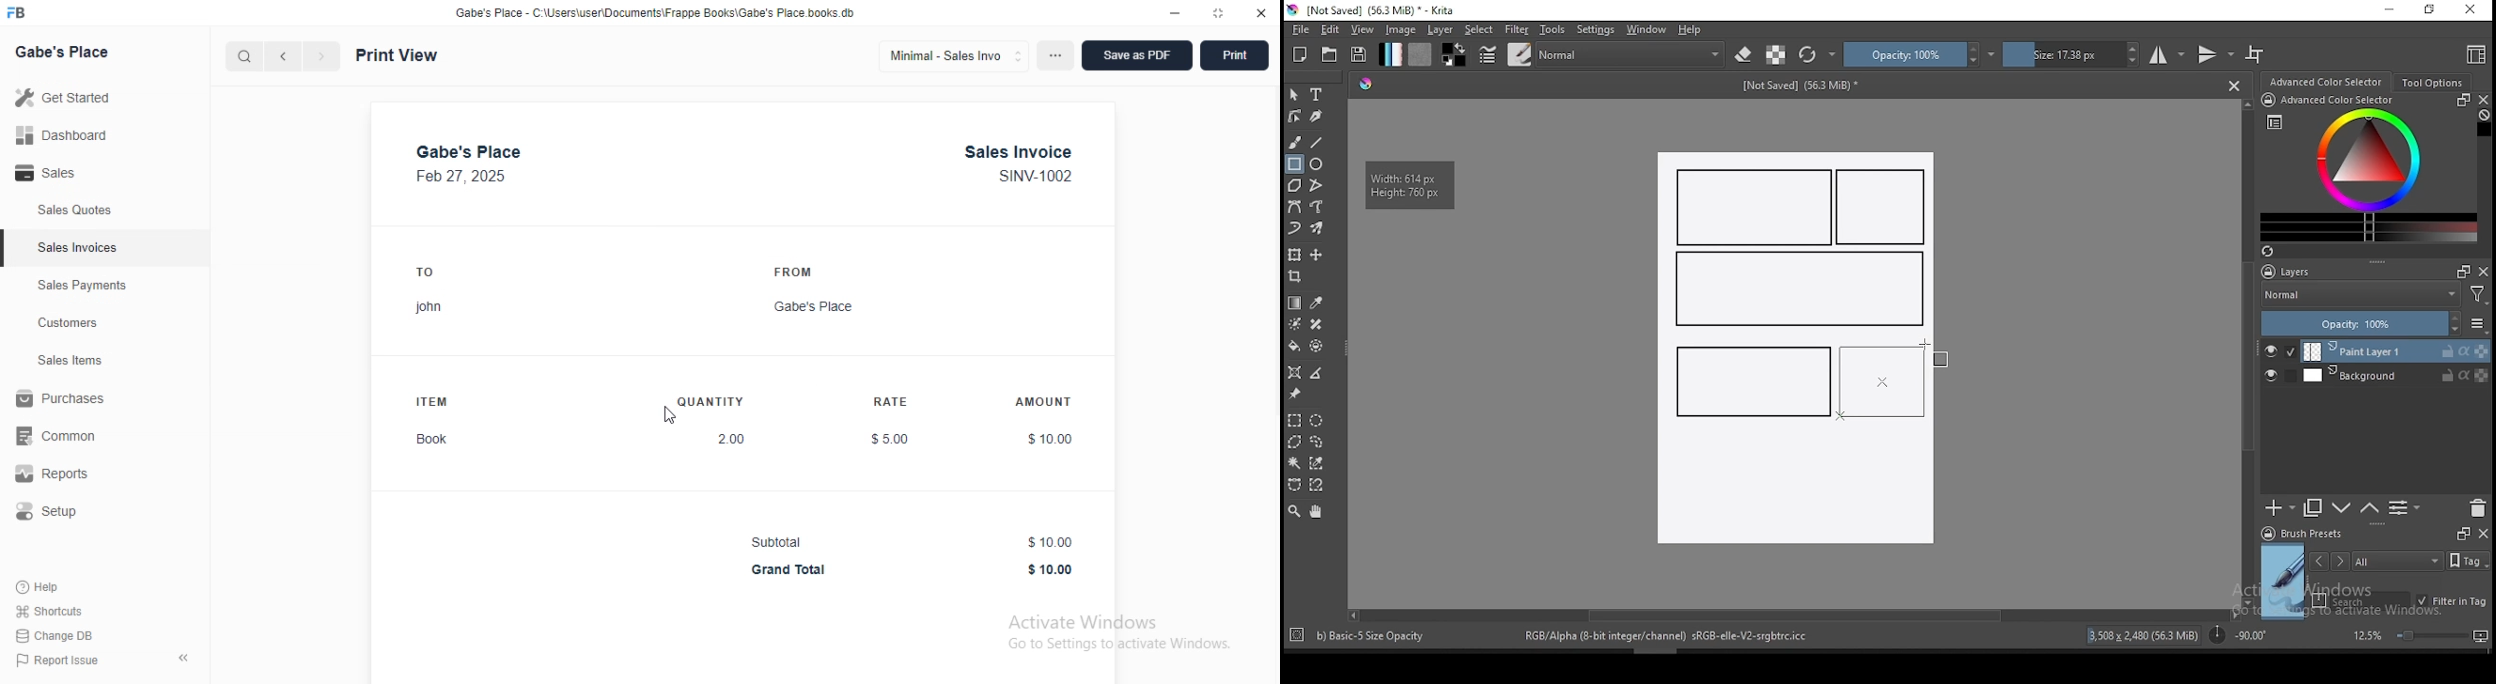 The width and height of the screenshot is (2520, 700). Describe the element at coordinates (63, 98) in the screenshot. I see `get started` at that location.